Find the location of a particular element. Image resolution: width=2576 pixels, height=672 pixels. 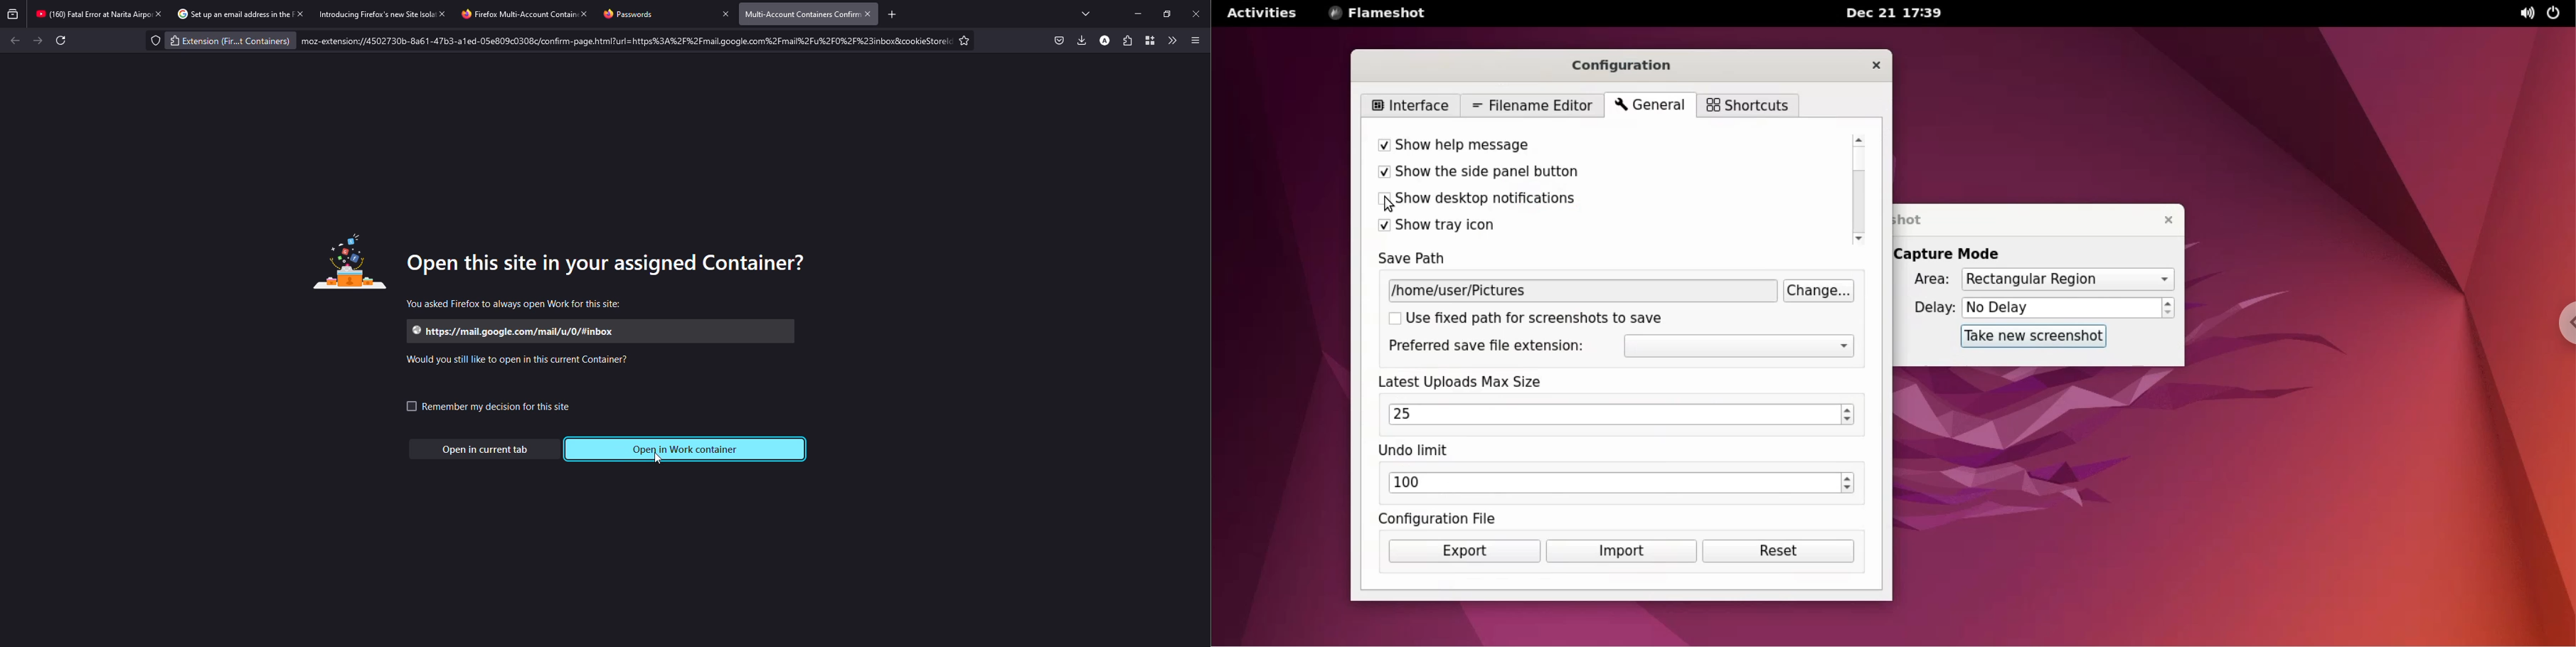

delay: is located at coordinates (1926, 309).